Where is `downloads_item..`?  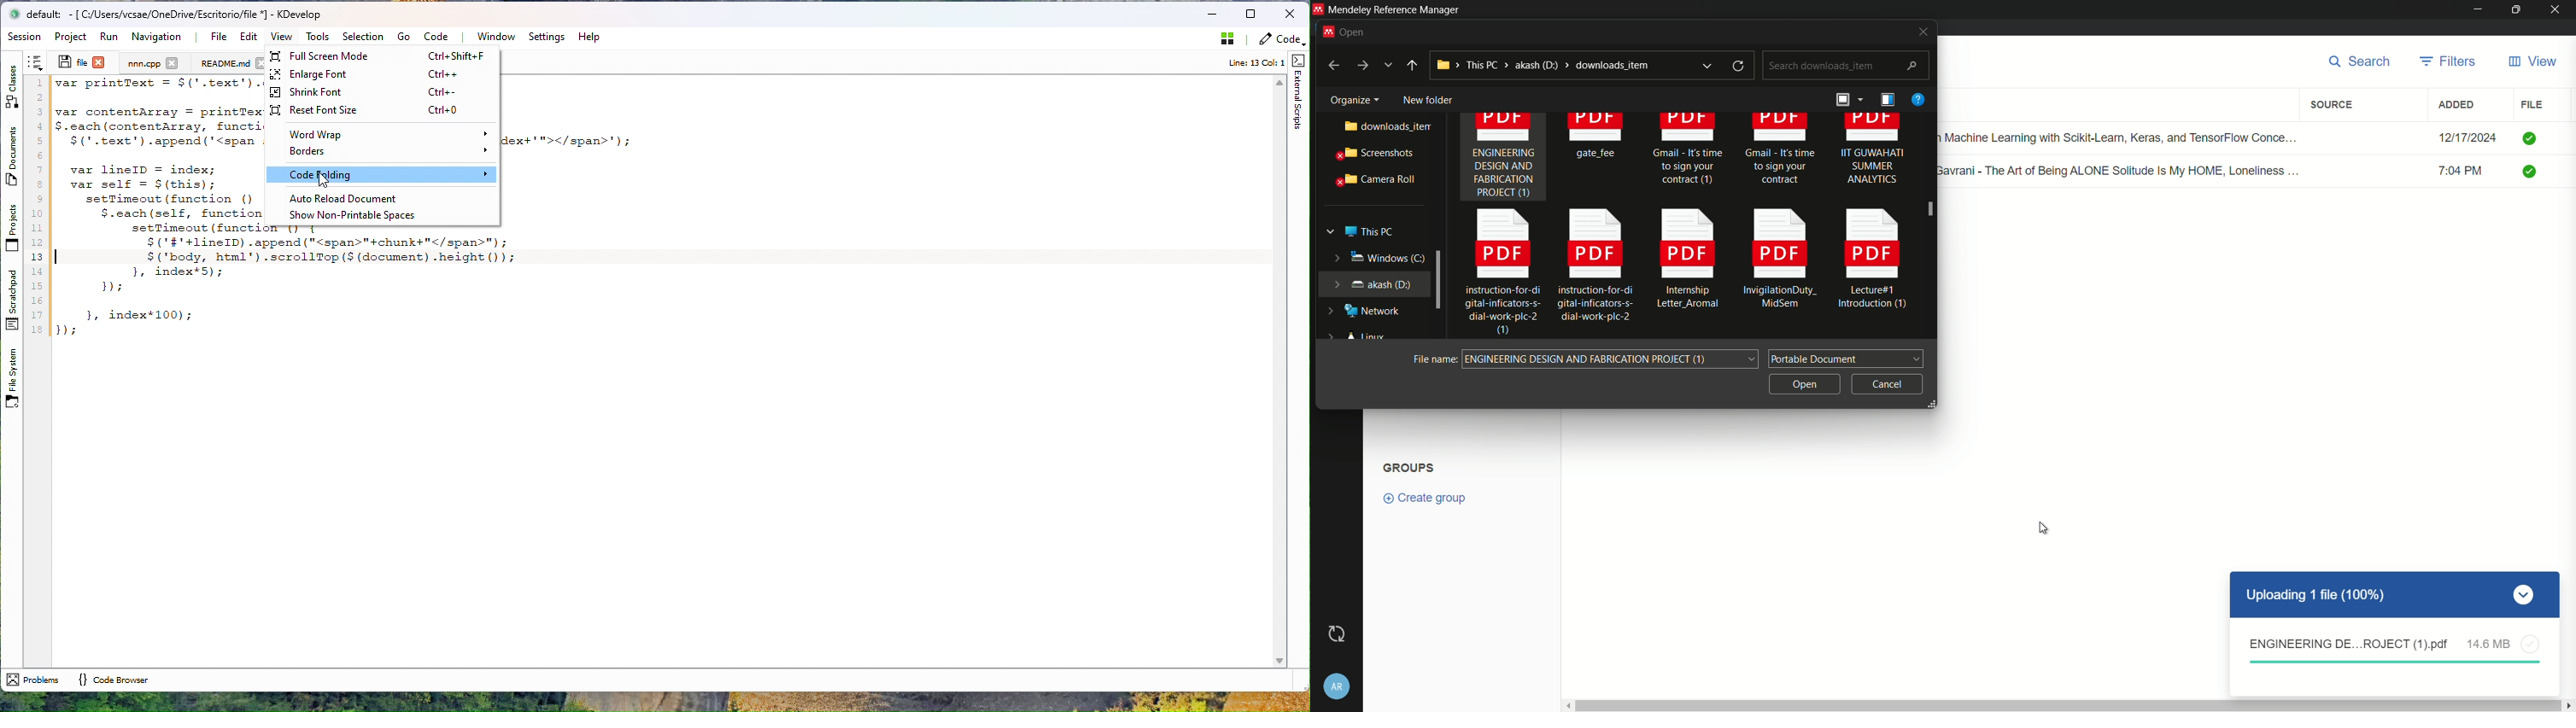
downloads_item.. is located at coordinates (1377, 127).